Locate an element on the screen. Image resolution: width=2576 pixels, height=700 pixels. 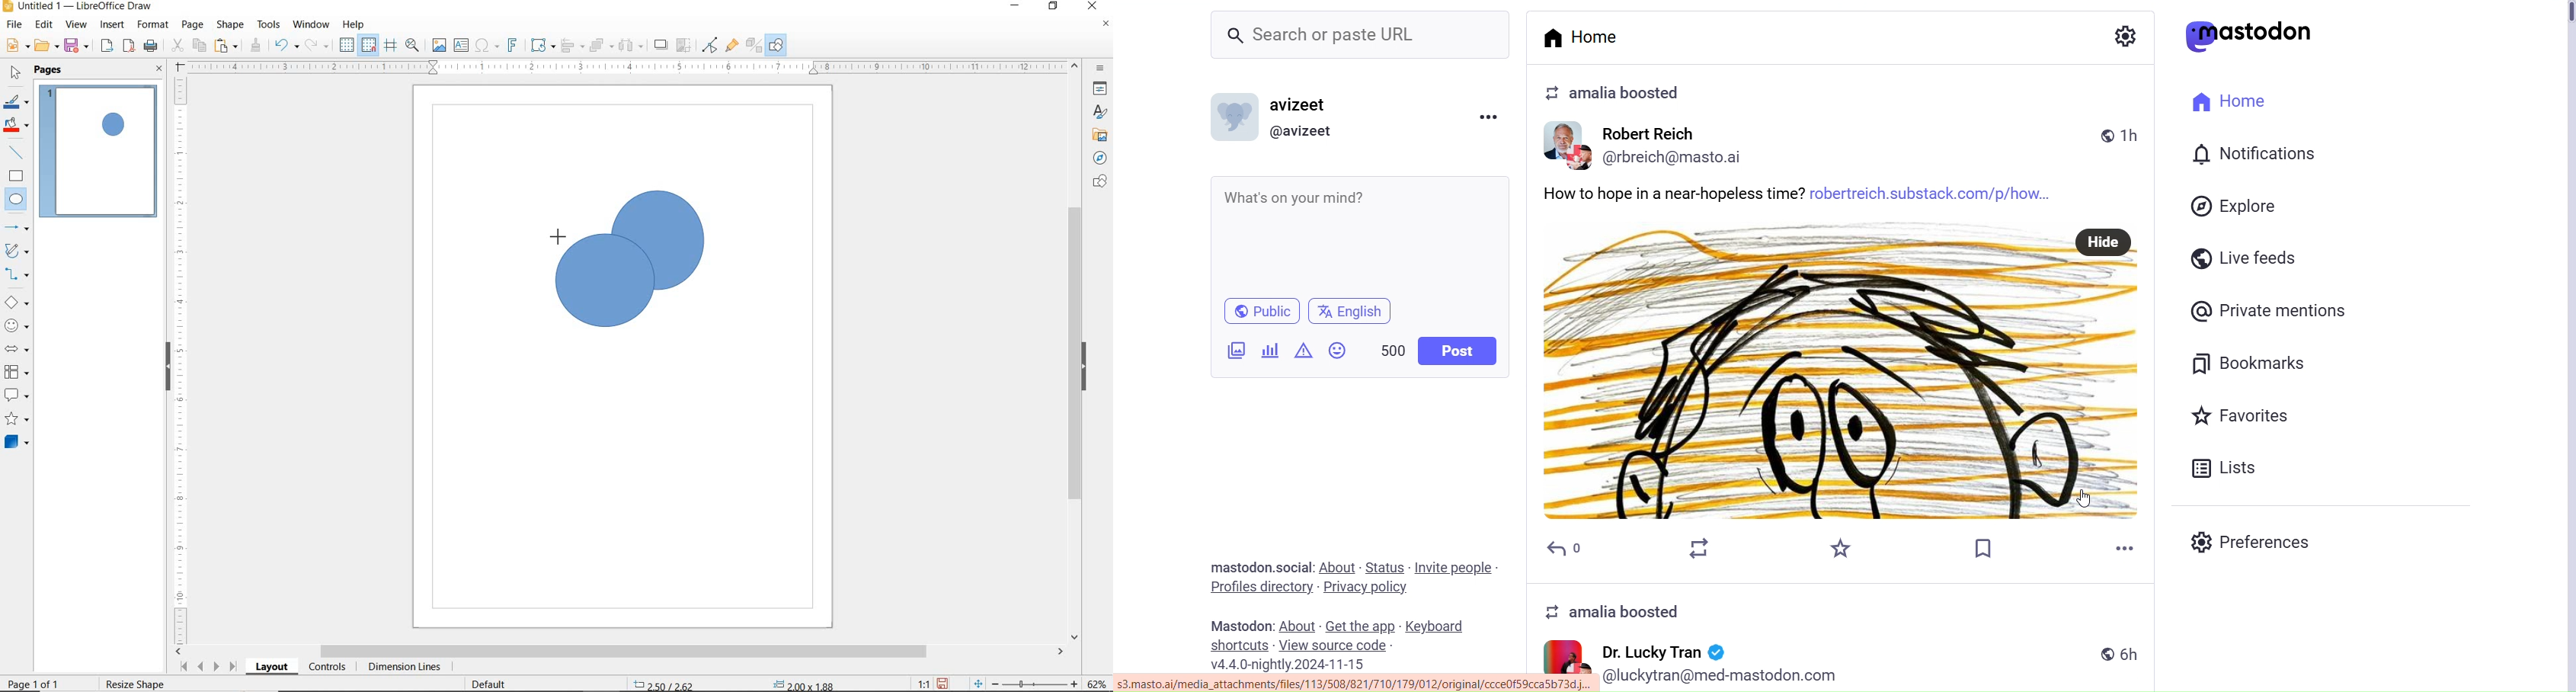
amalia boosted is located at coordinates (1615, 93).